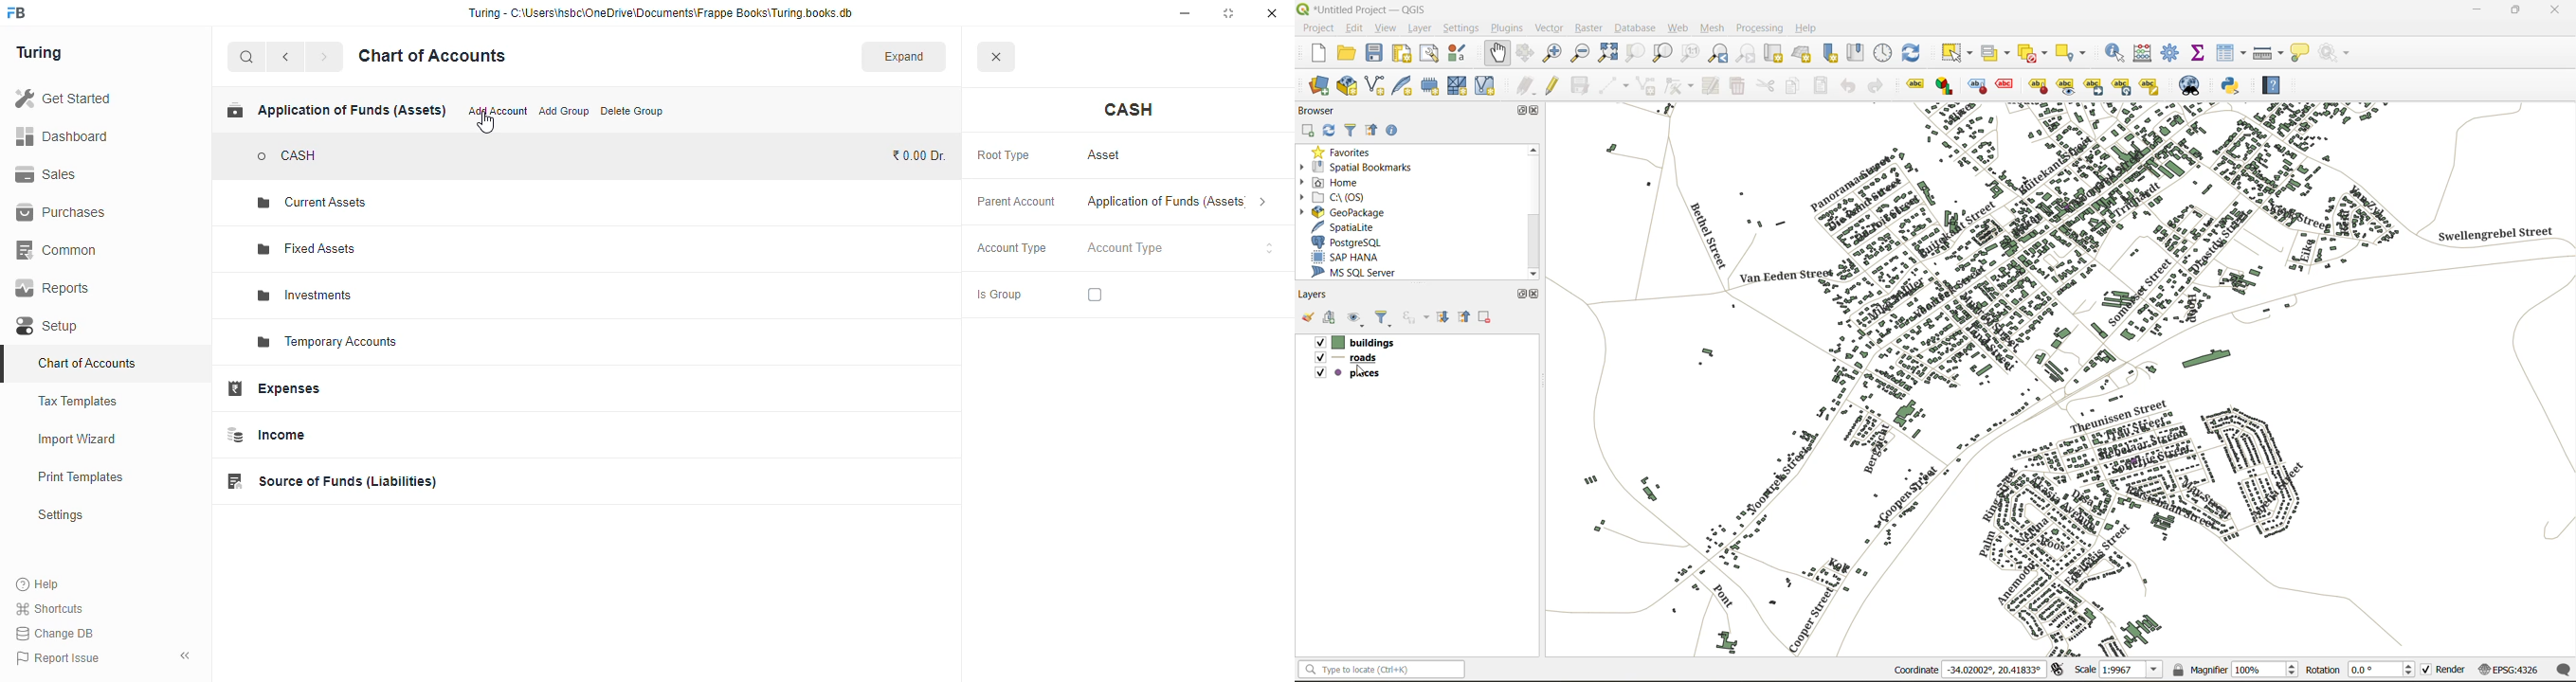 This screenshot has width=2576, height=700. I want to click on add account, so click(499, 110).